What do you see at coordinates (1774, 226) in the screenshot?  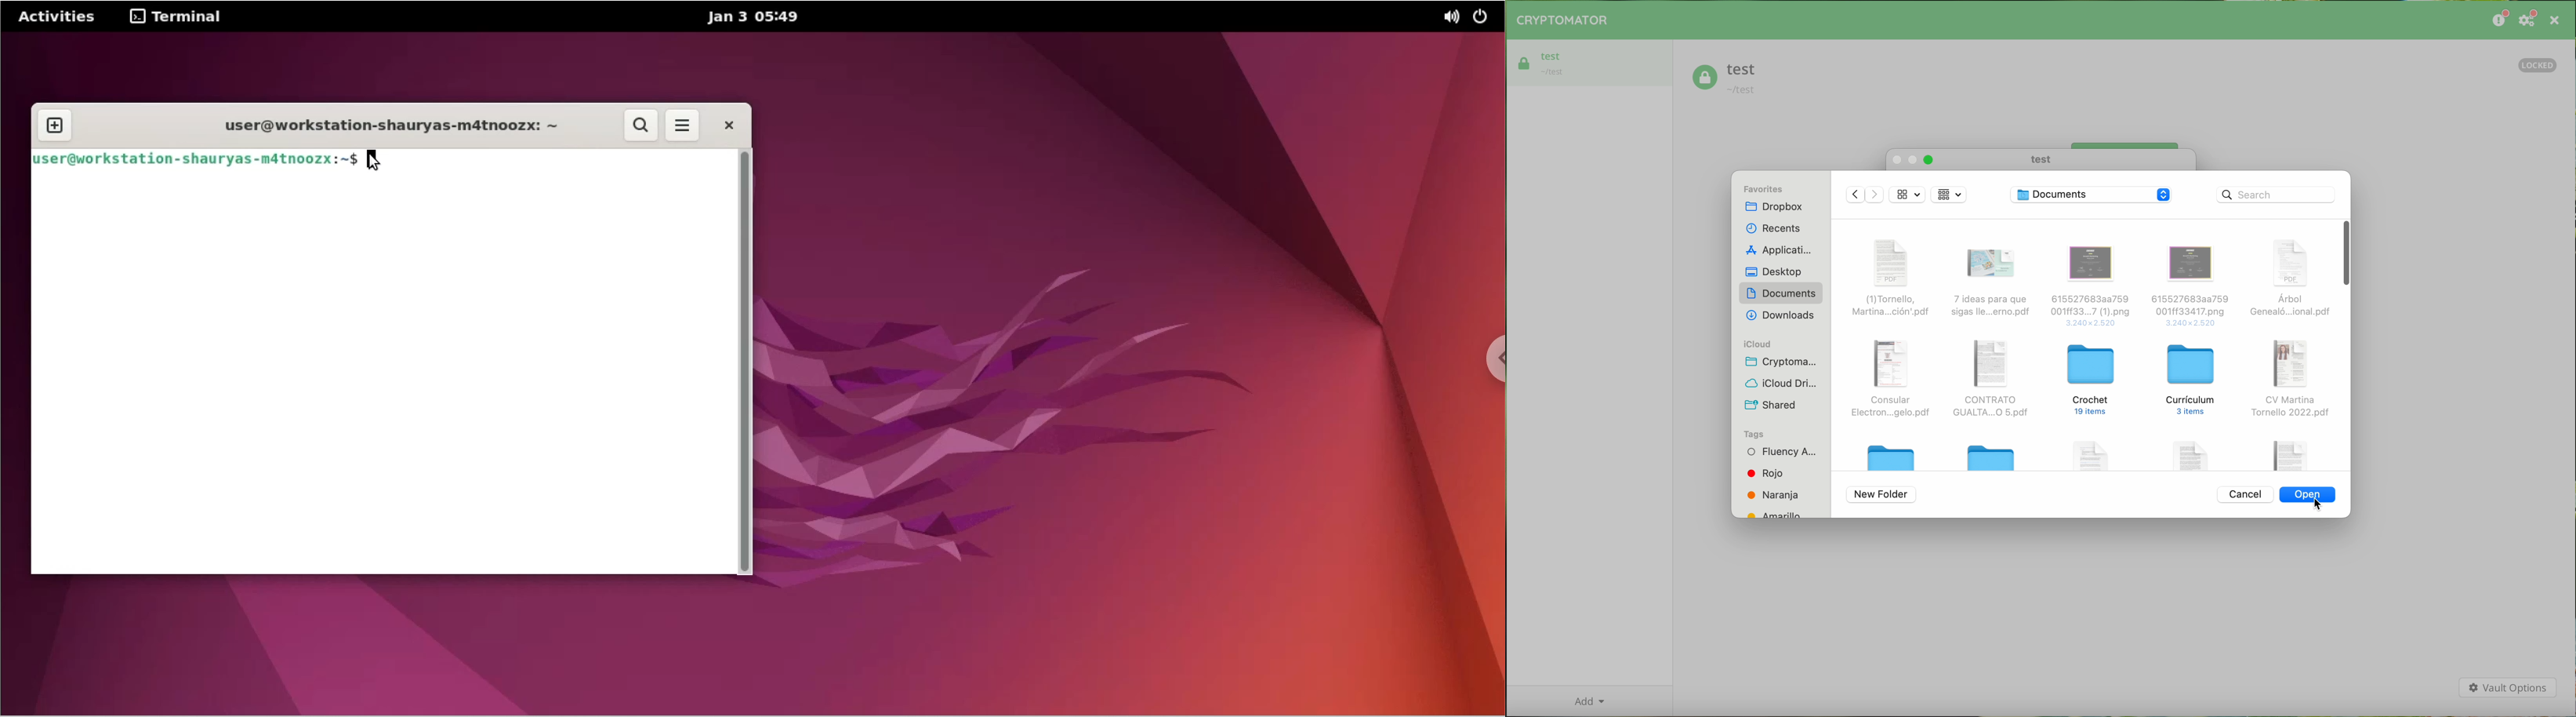 I see `recents` at bounding box center [1774, 226].